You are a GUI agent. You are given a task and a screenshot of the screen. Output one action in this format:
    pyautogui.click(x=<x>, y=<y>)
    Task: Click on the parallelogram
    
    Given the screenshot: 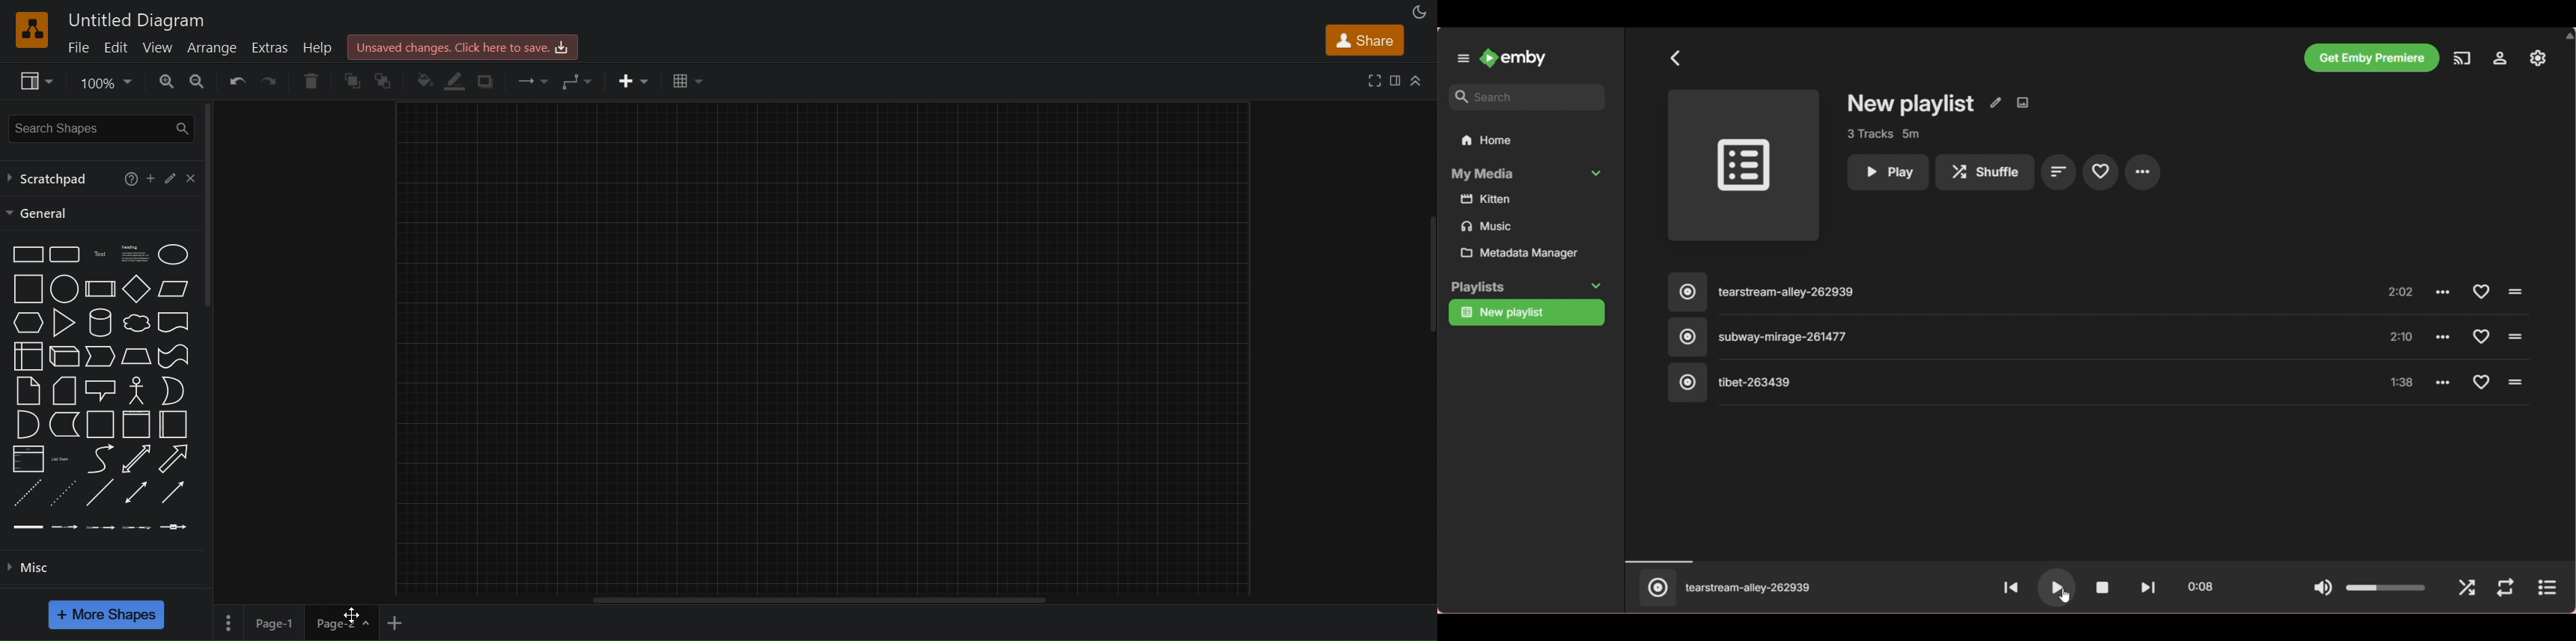 What is the action you would take?
    pyautogui.click(x=174, y=288)
    